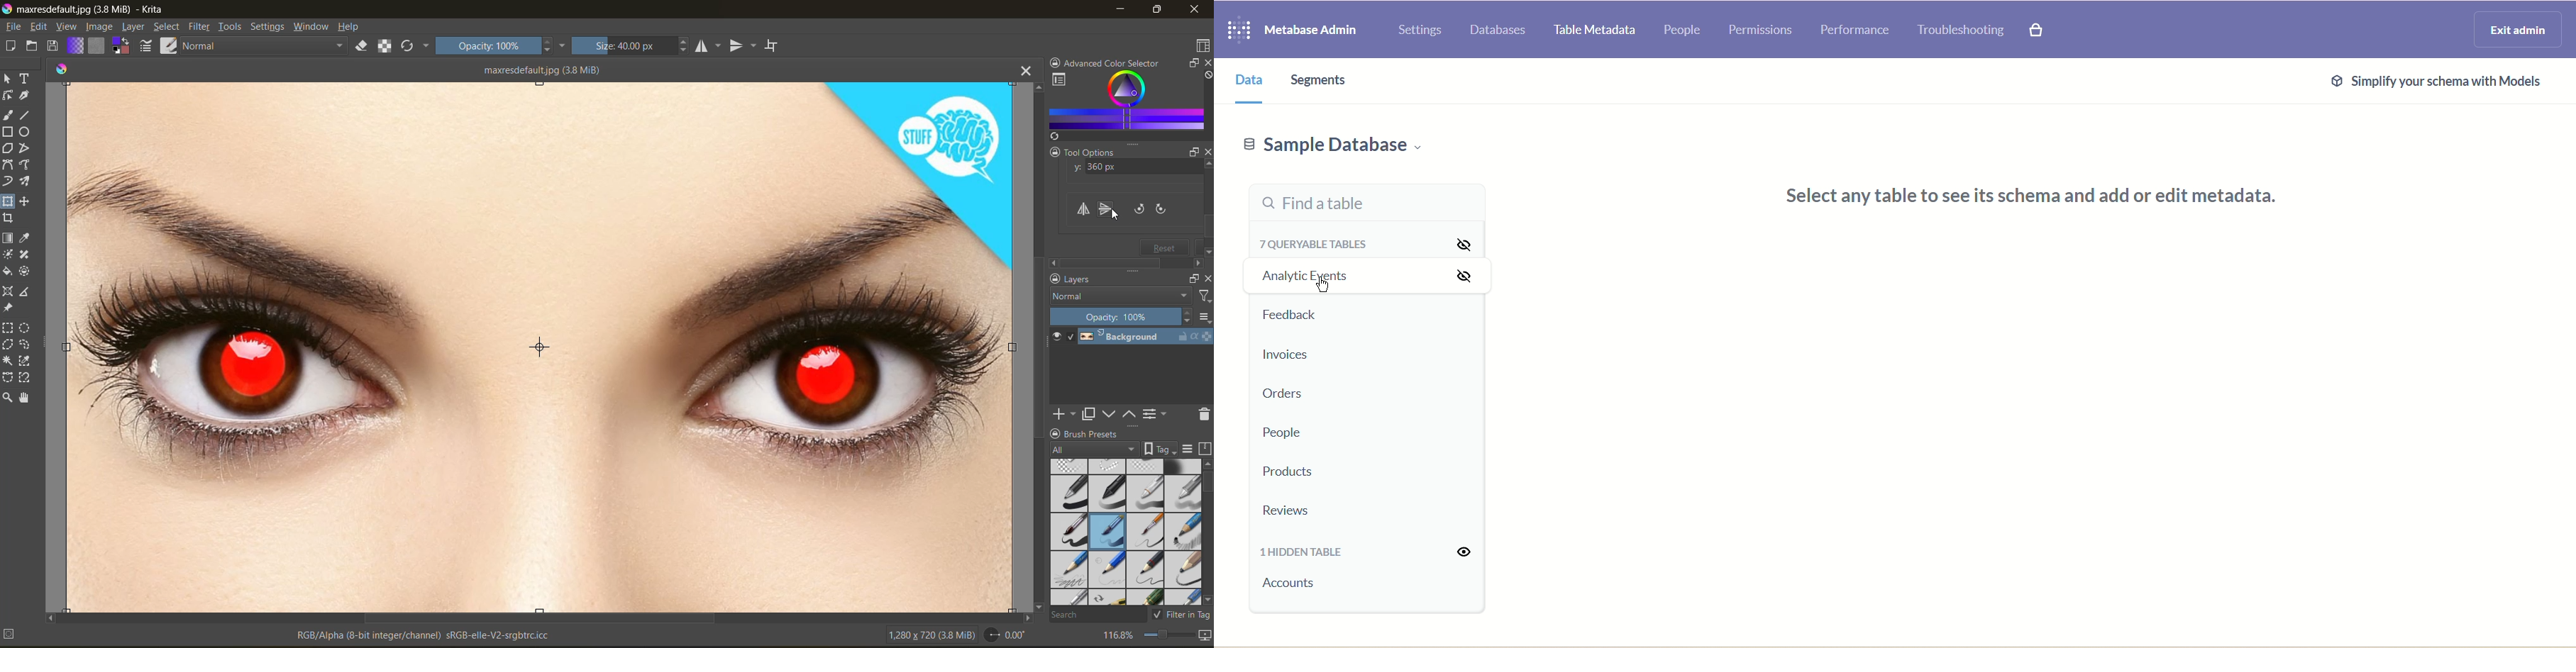 Image resolution: width=2576 pixels, height=672 pixels. What do you see at coordinates (26, 78) in the screenshot?
I see `tool` at bounding box center [26, 78].